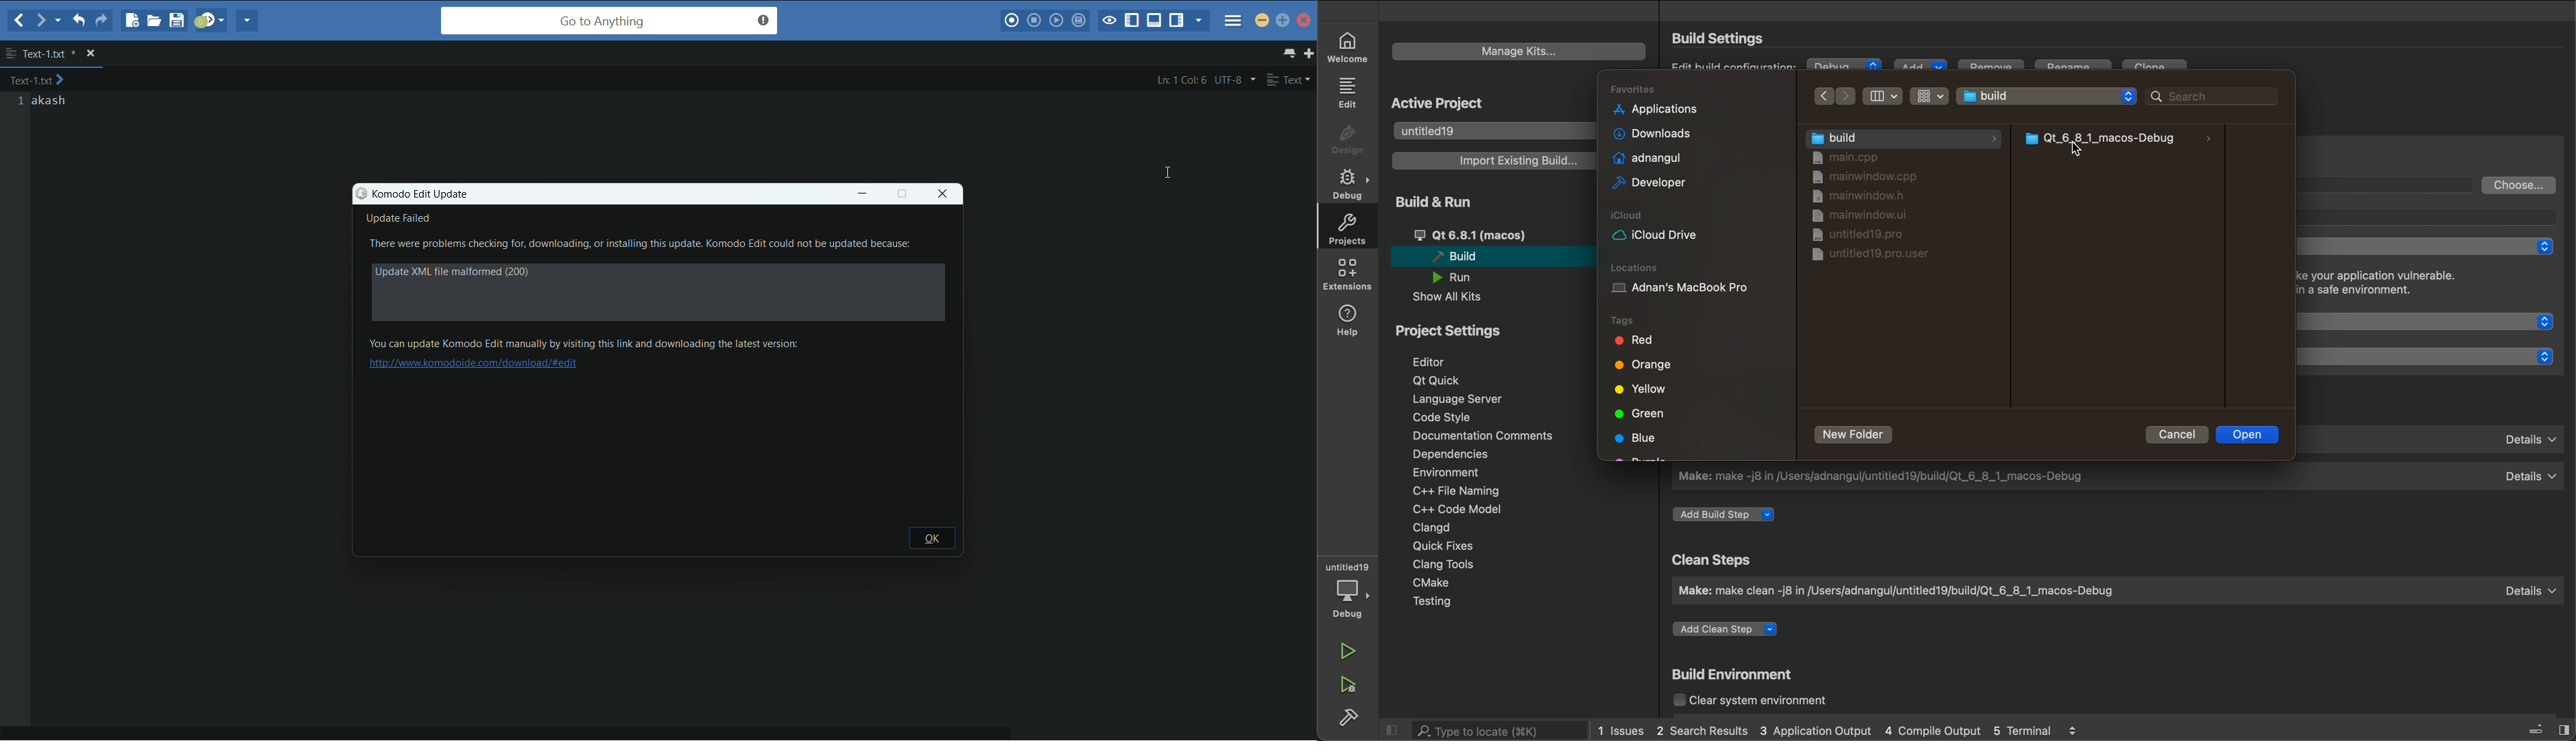 The image size is (2576, 756). What do you see at coordinates (1633, 340) in the screenshot?
I see `red` at bounding box center [1633, 340].